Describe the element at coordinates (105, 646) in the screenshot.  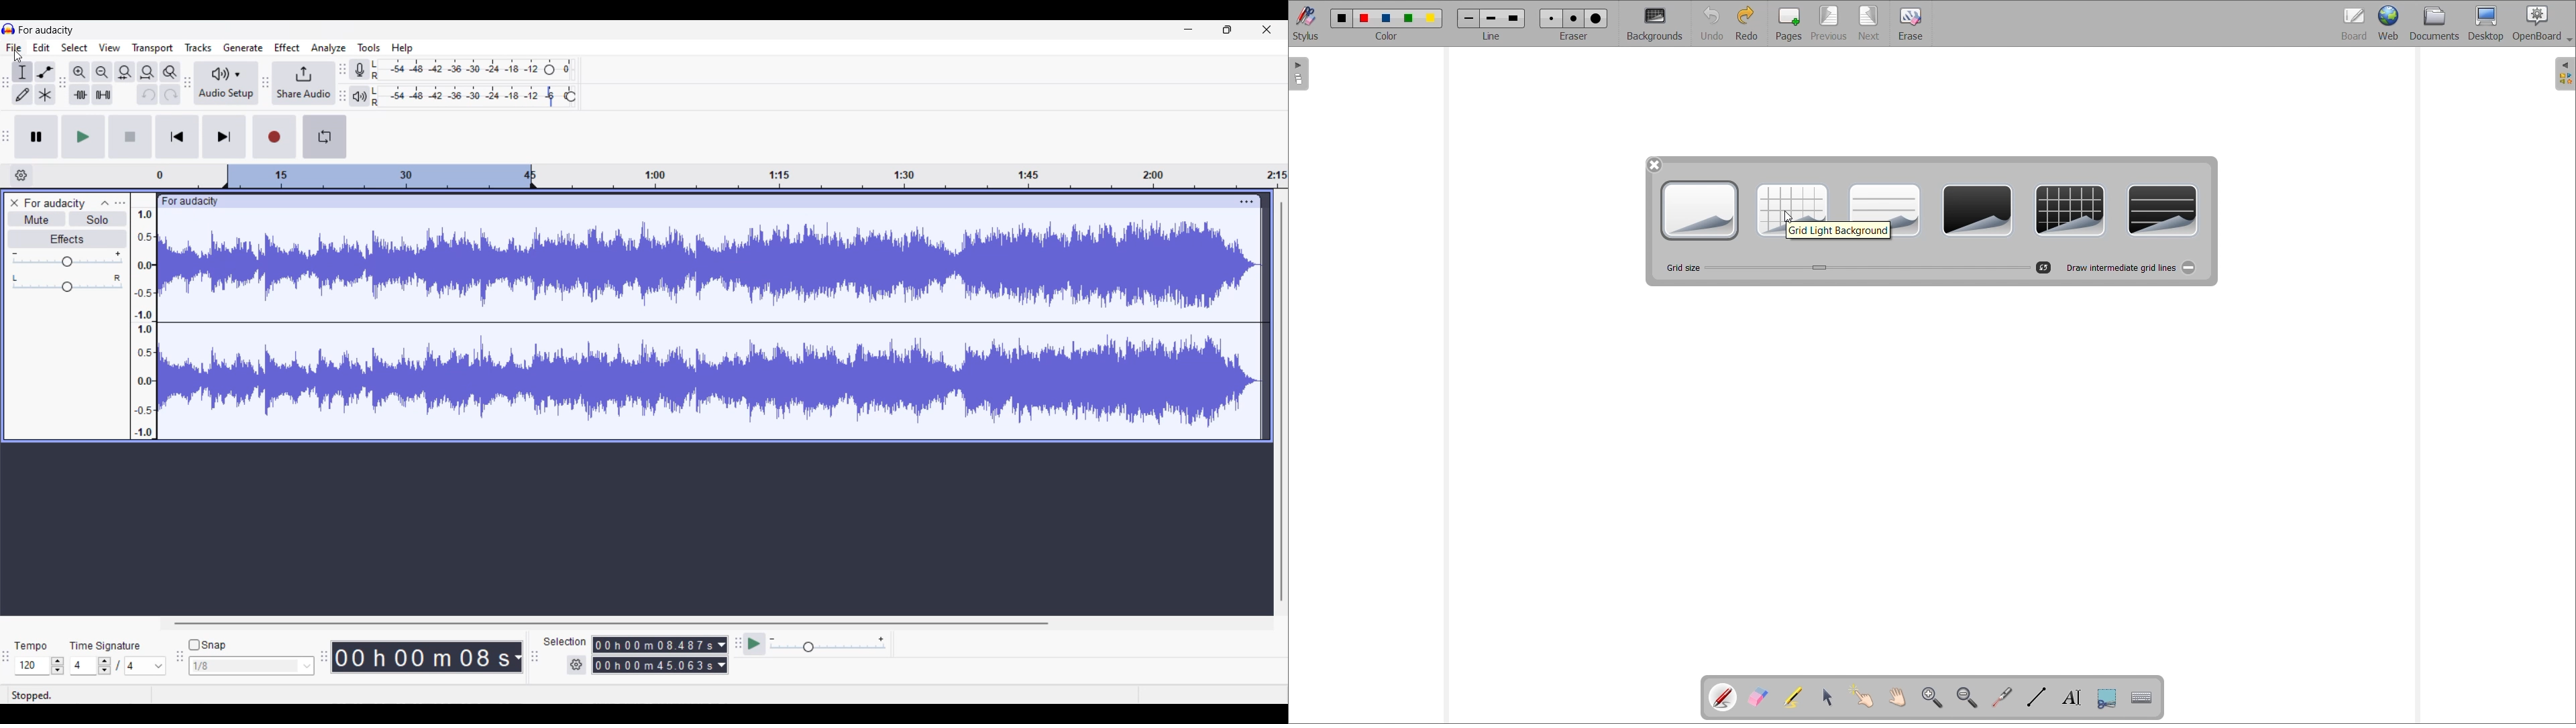
I see `Indicates time signature settings` at that location.